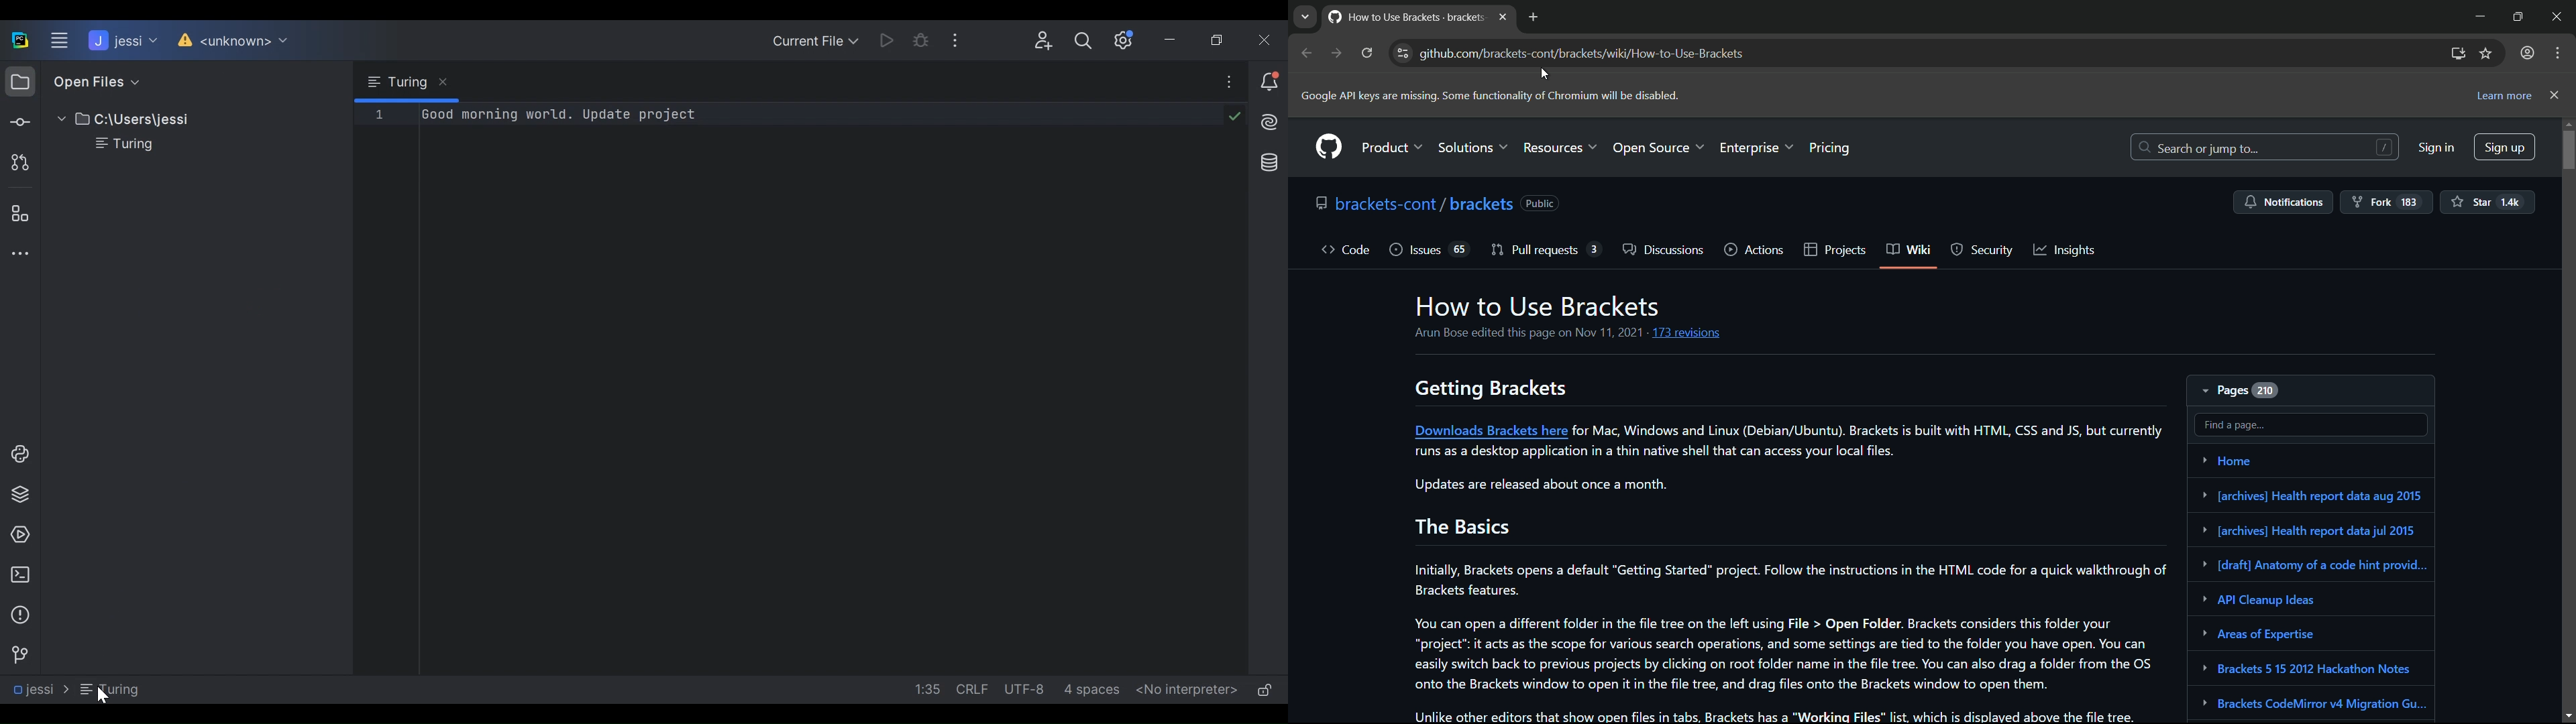 This screenshot has width=2576, height=728. I want to click on Current File, so click(816, 40).